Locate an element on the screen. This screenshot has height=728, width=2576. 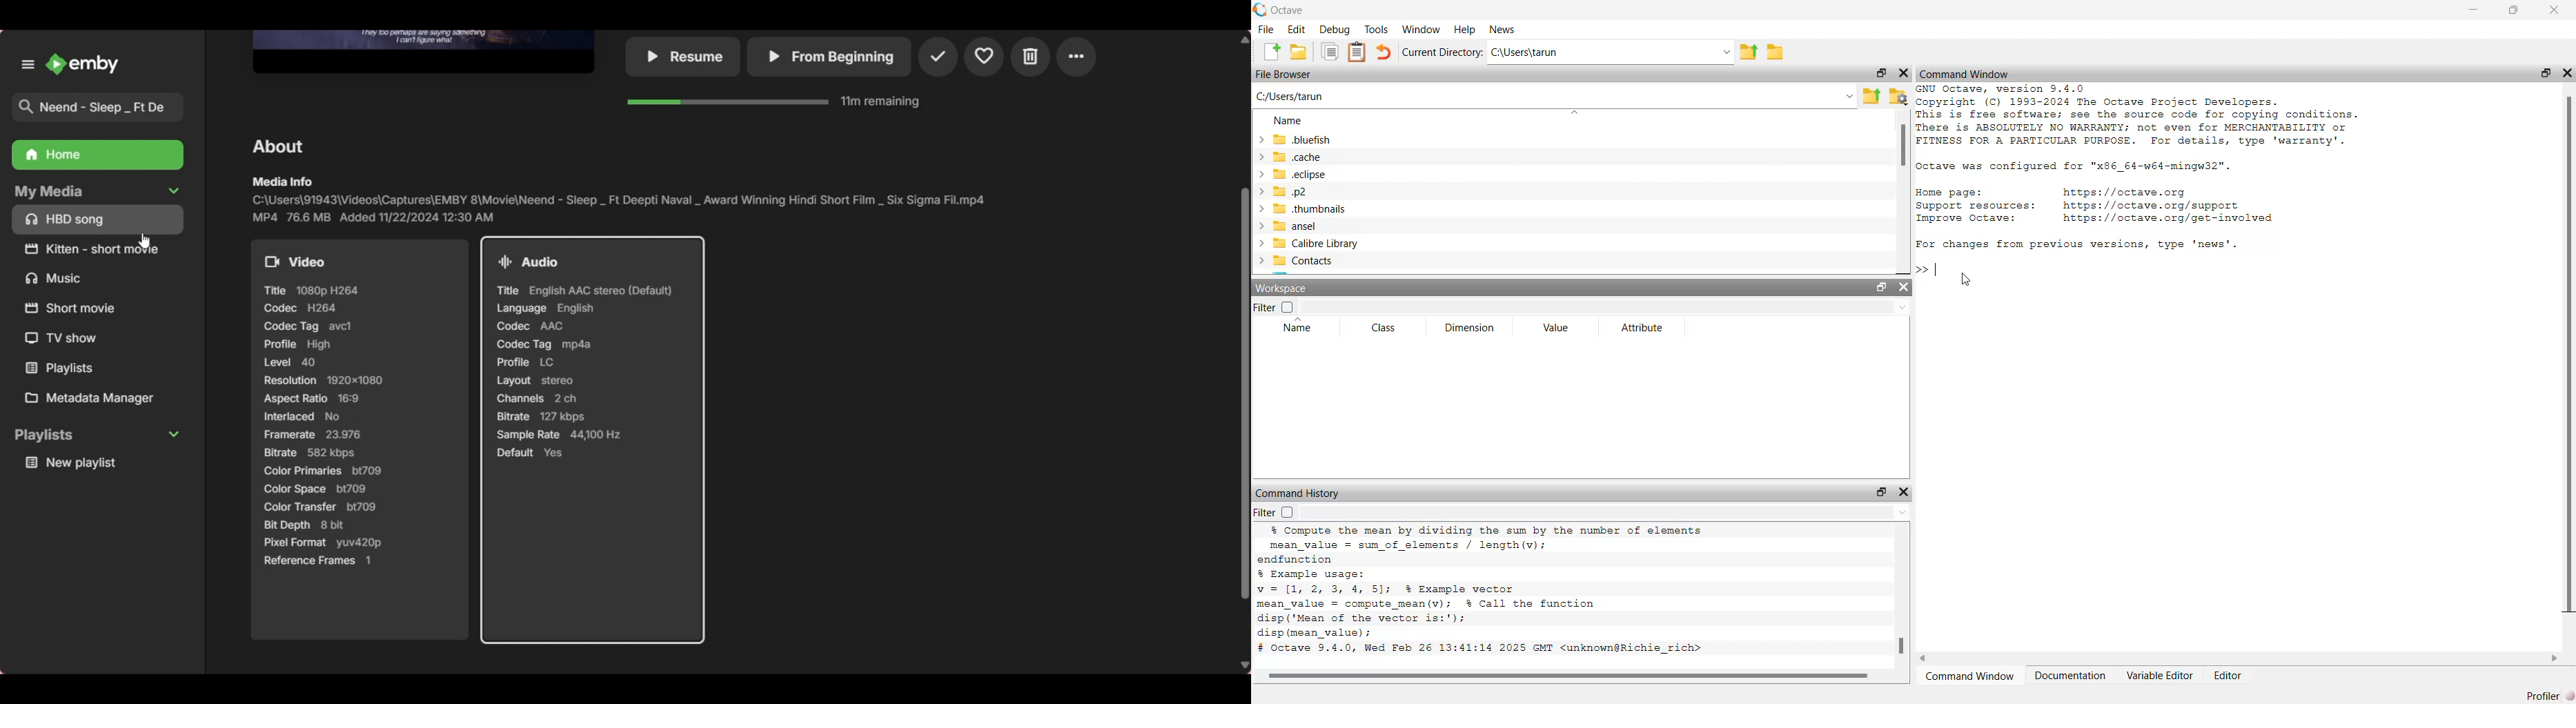
window is located at coordinates (1422, 29).